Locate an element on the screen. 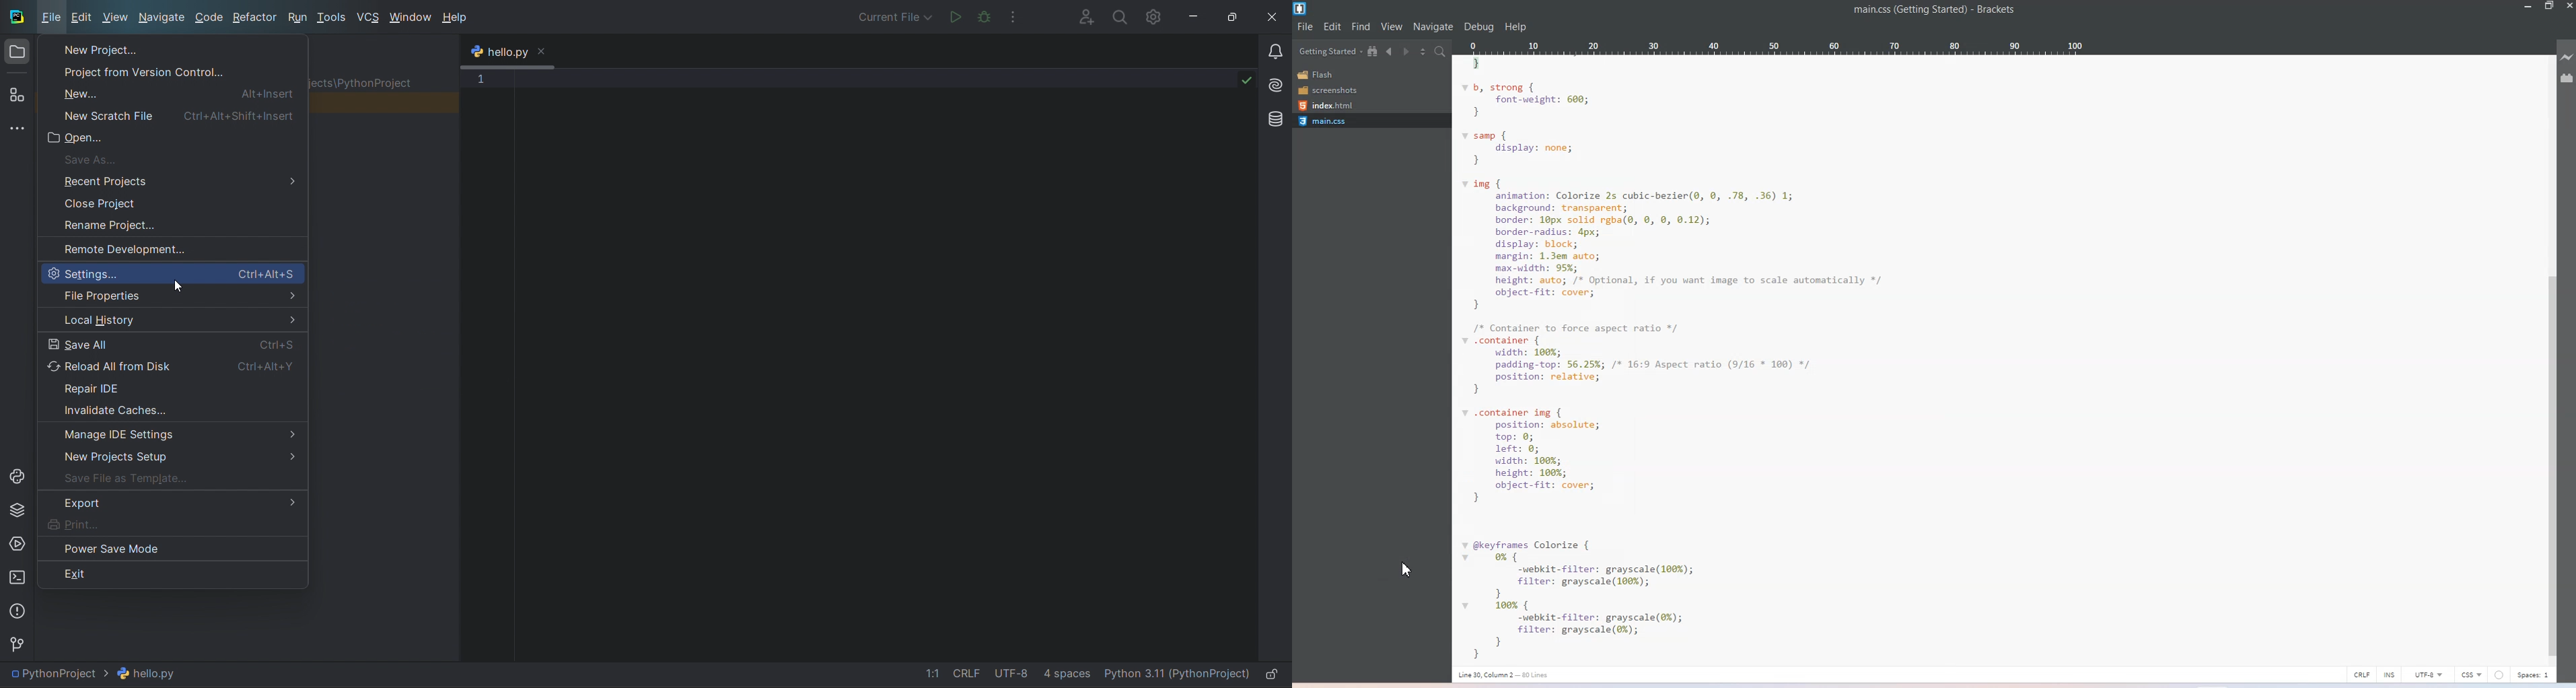  Getting started is located at coordinates (1330, 51).